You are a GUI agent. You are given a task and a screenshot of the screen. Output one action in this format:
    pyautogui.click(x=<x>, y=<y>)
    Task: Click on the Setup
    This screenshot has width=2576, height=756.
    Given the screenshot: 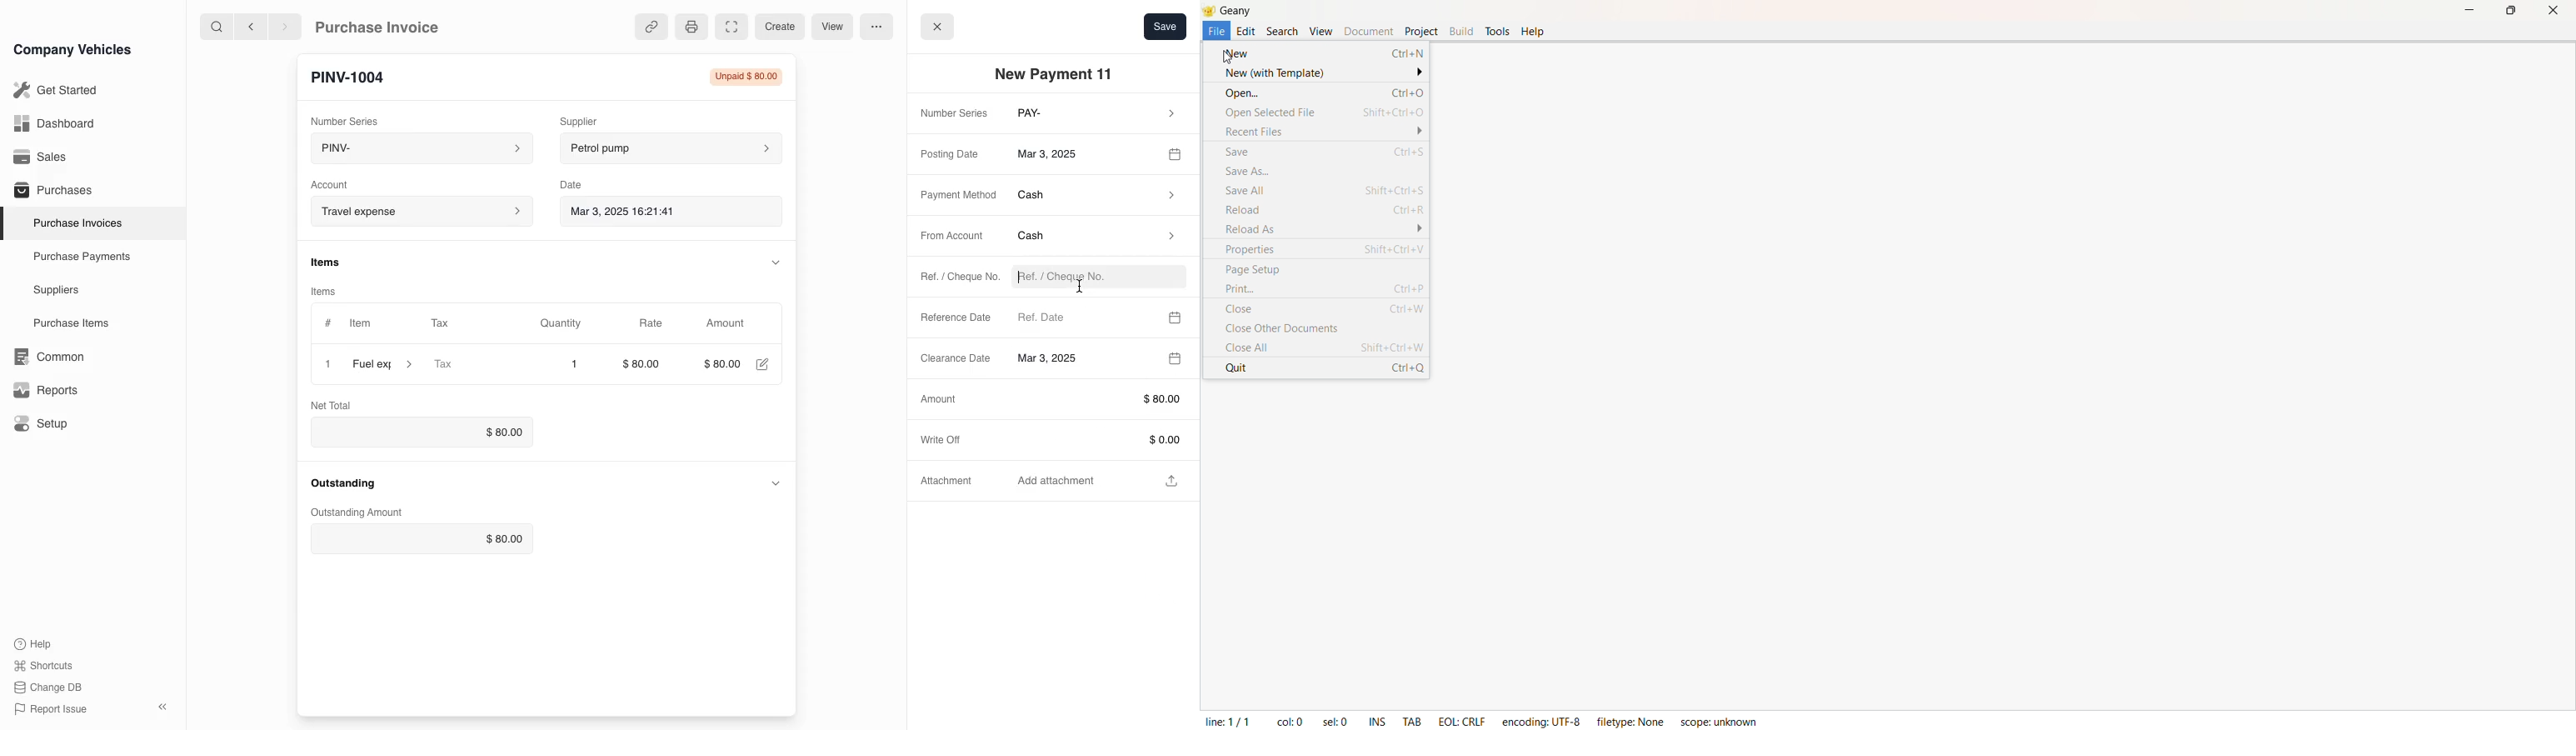 What is the action you would take?
    pyautogui.click(x=44, y=424)
    